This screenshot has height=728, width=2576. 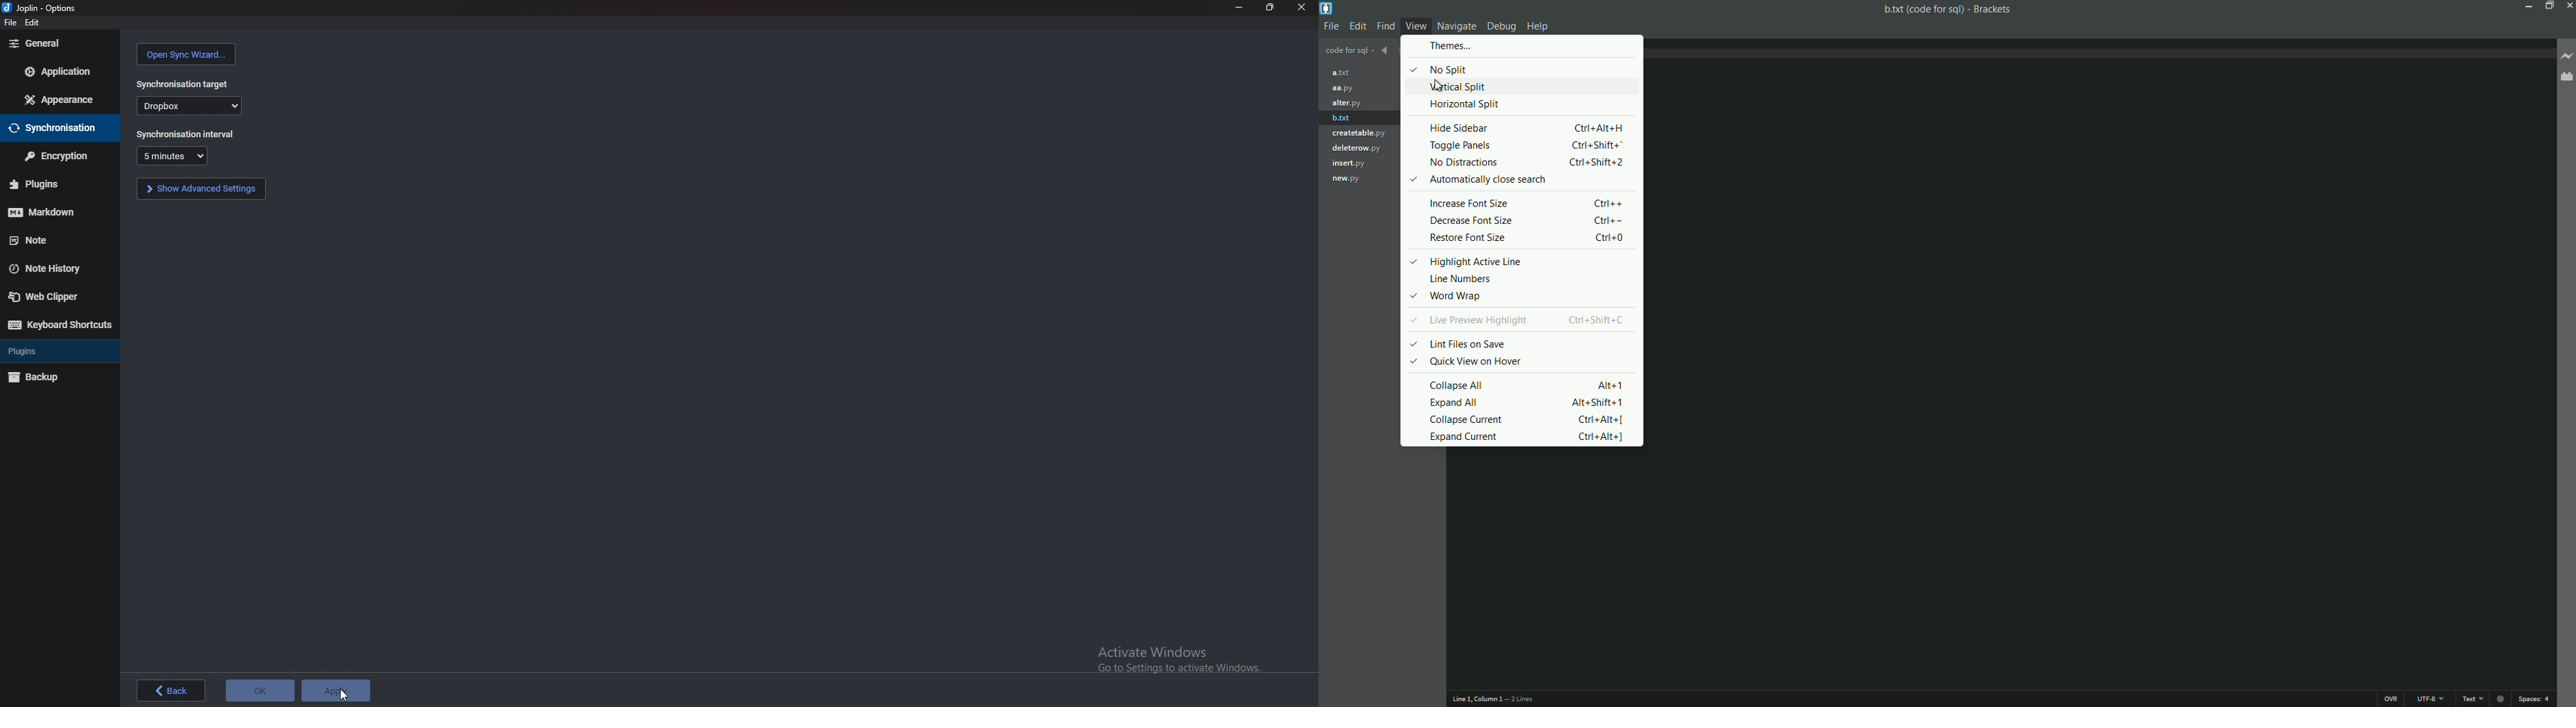 I want to click on edit, so click(x=35, y=22).